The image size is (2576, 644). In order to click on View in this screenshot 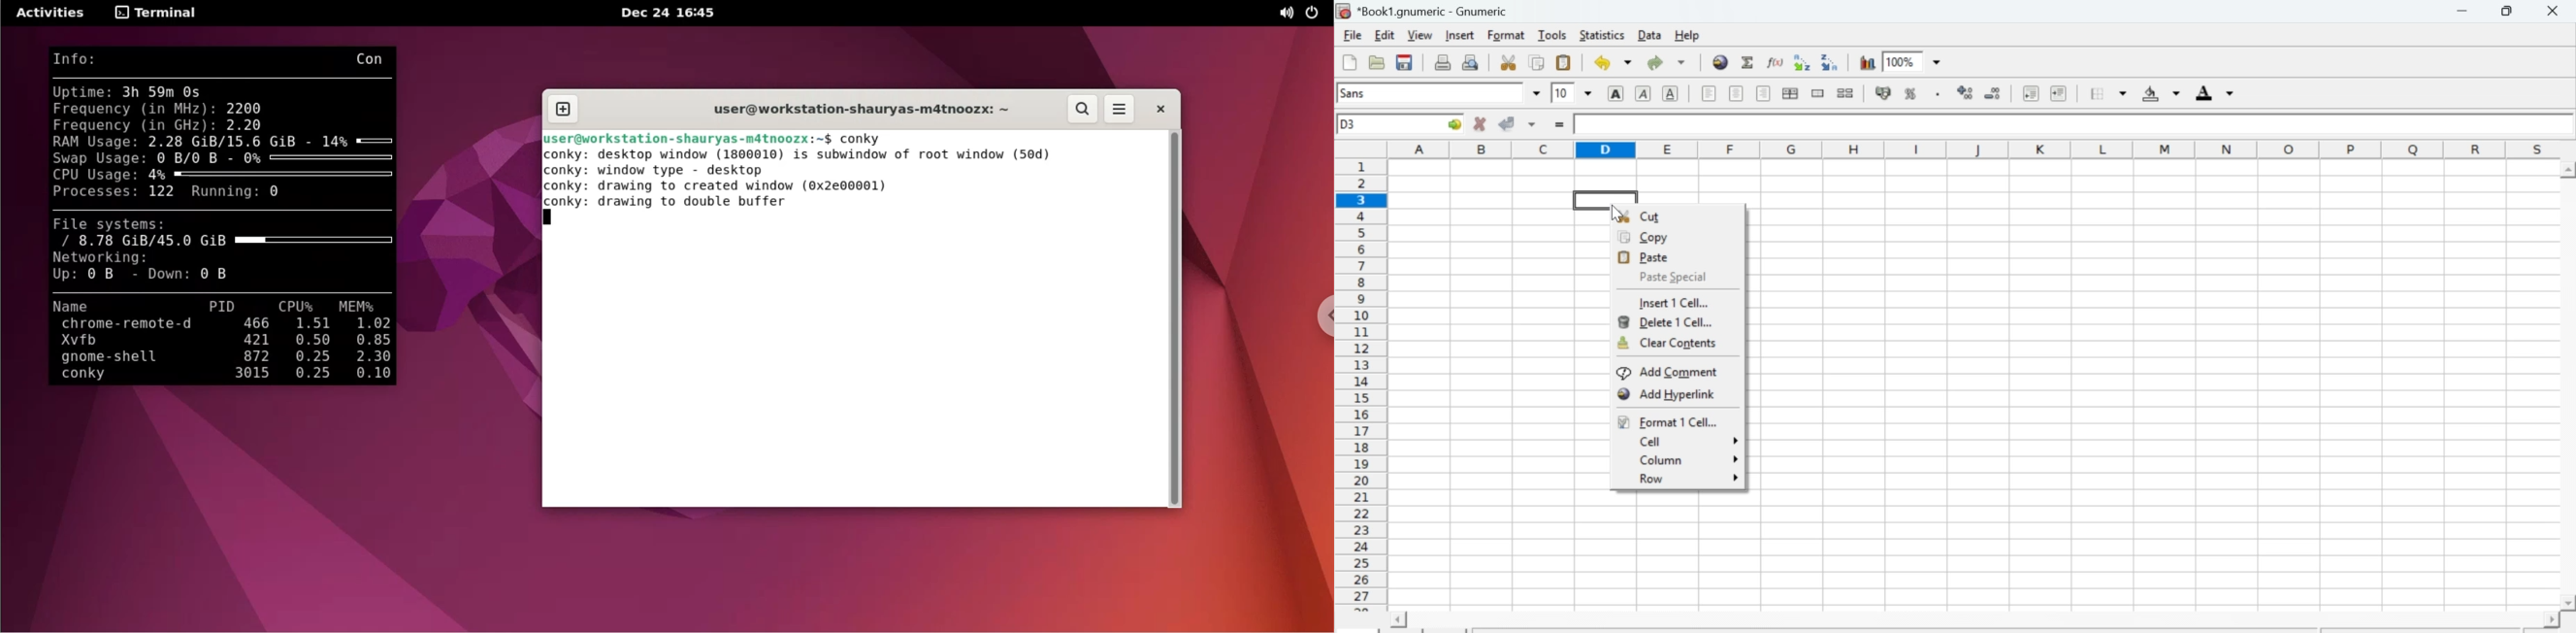, I will do `click(1419, 34)`.